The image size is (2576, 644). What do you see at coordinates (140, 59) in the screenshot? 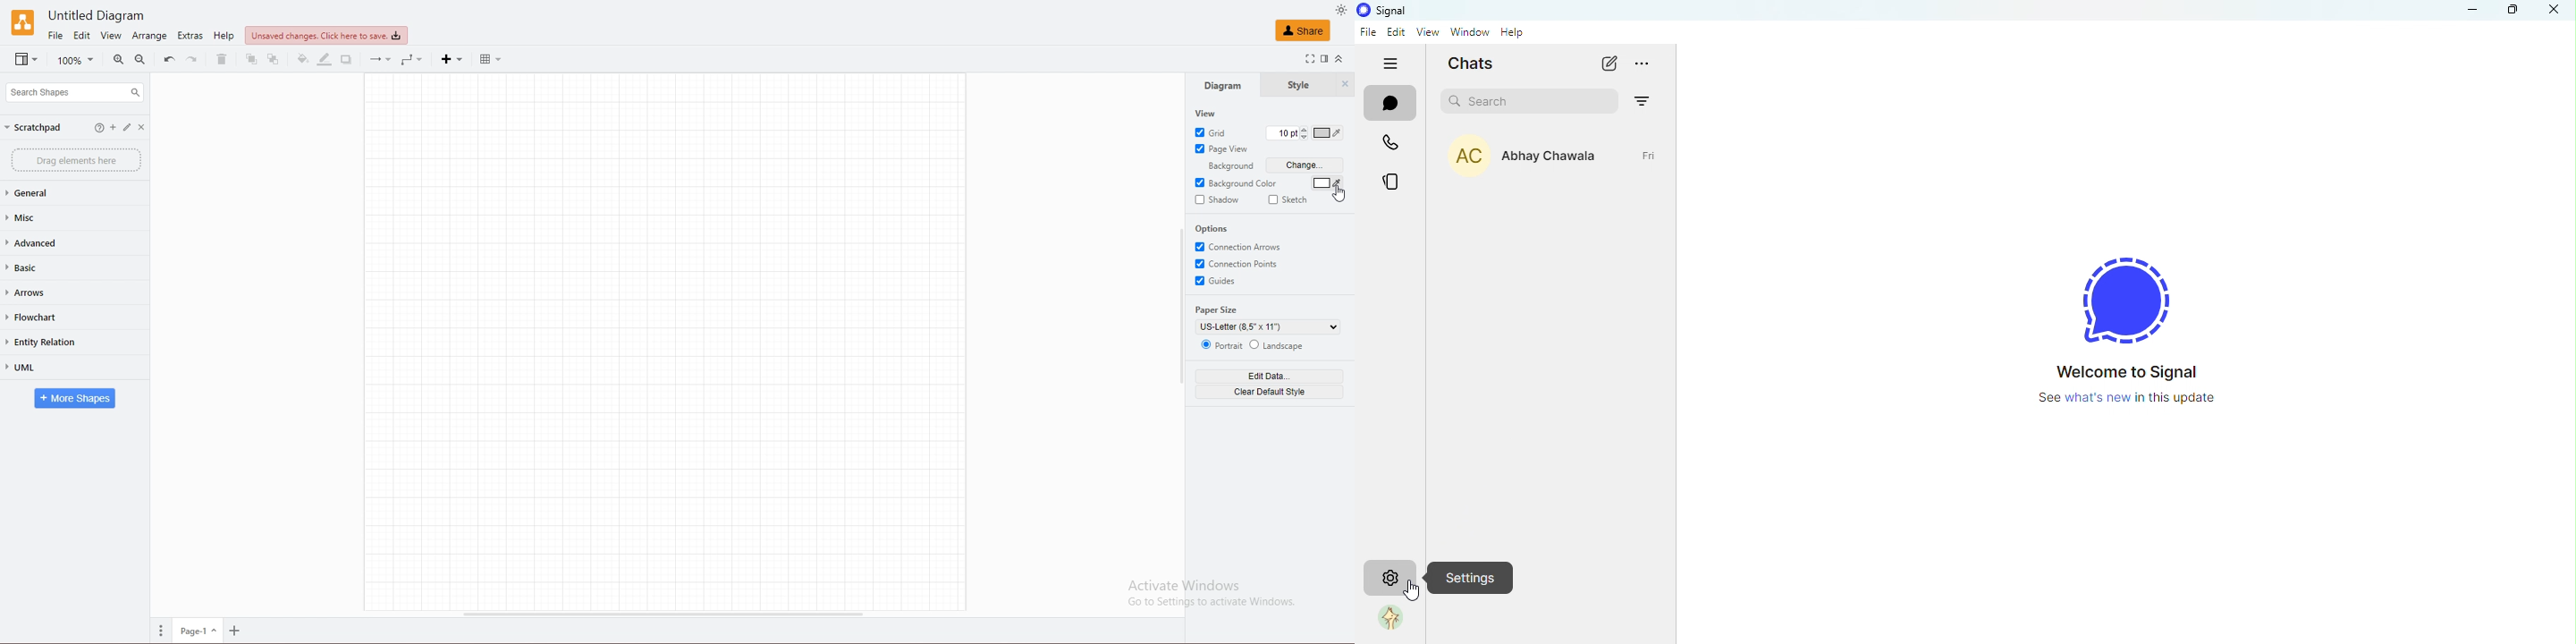
I see `zoom out` at bounding box center [140, 59].